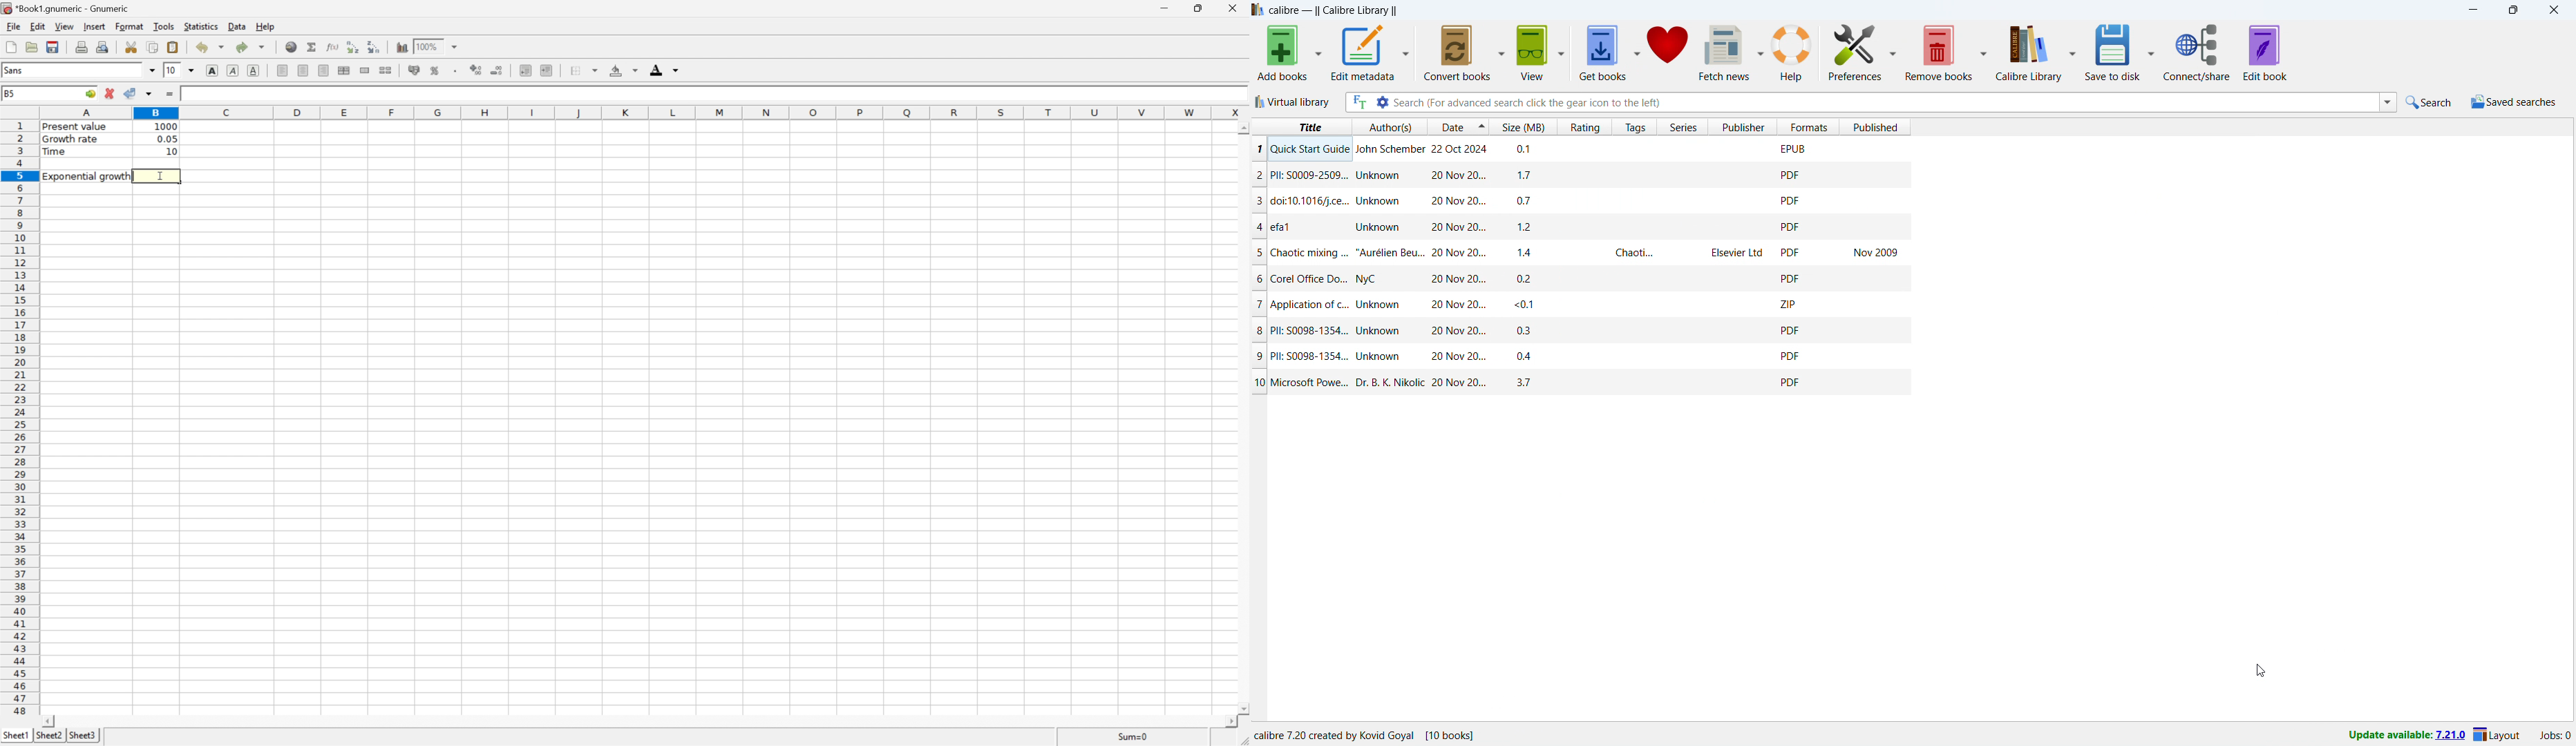 The width and height of the screenshot is (2576, 756). I want to click on Align Left, so click(283, 69).